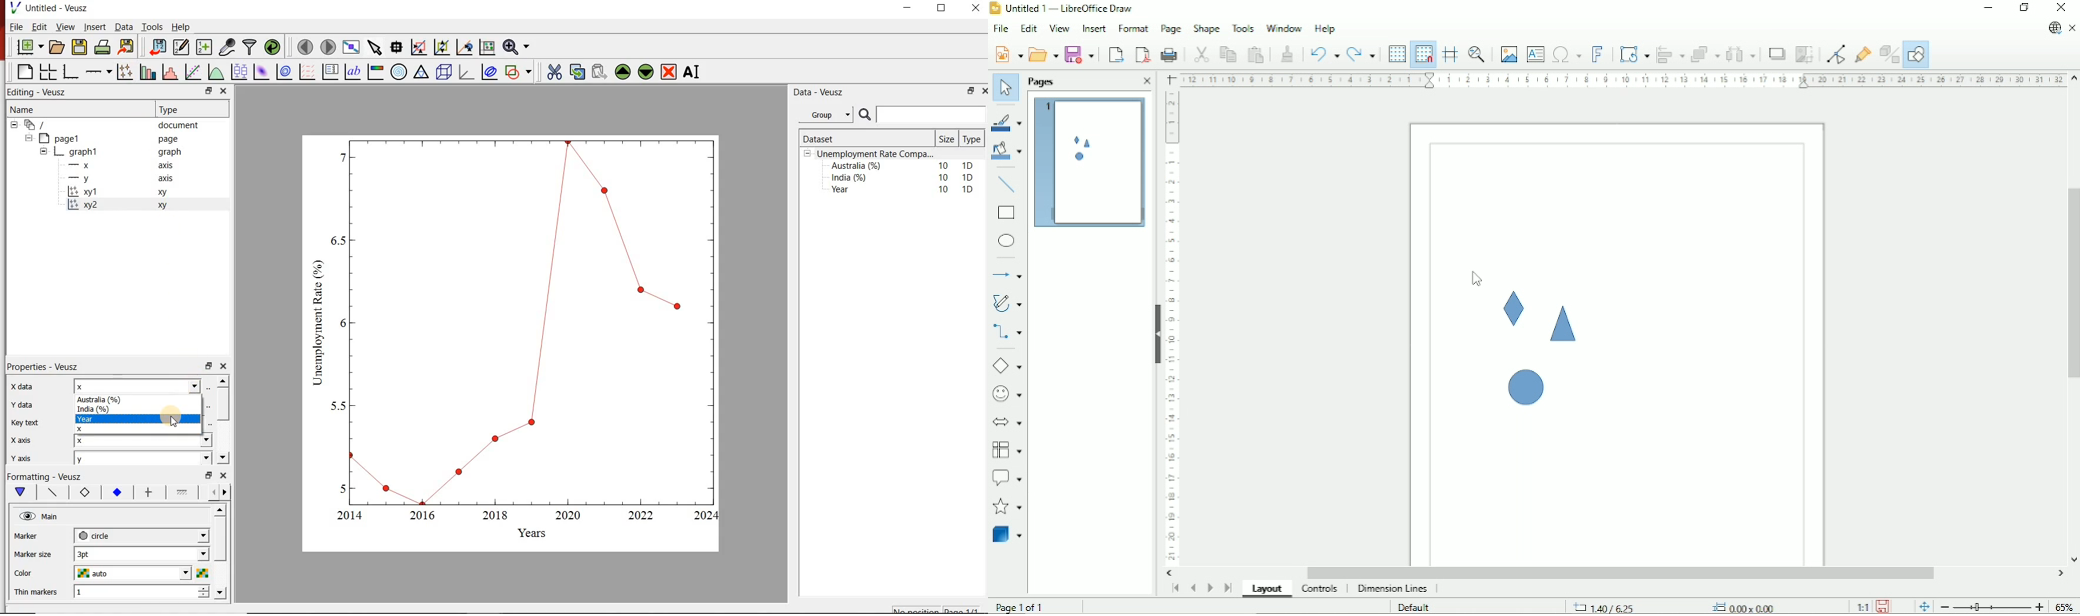 This screenshot has width=2100, height=616. What do you see at coordinates (2071, 282) in the screenshot?
I see `Vertical scrollbar` at bounding box center [2071, 282].